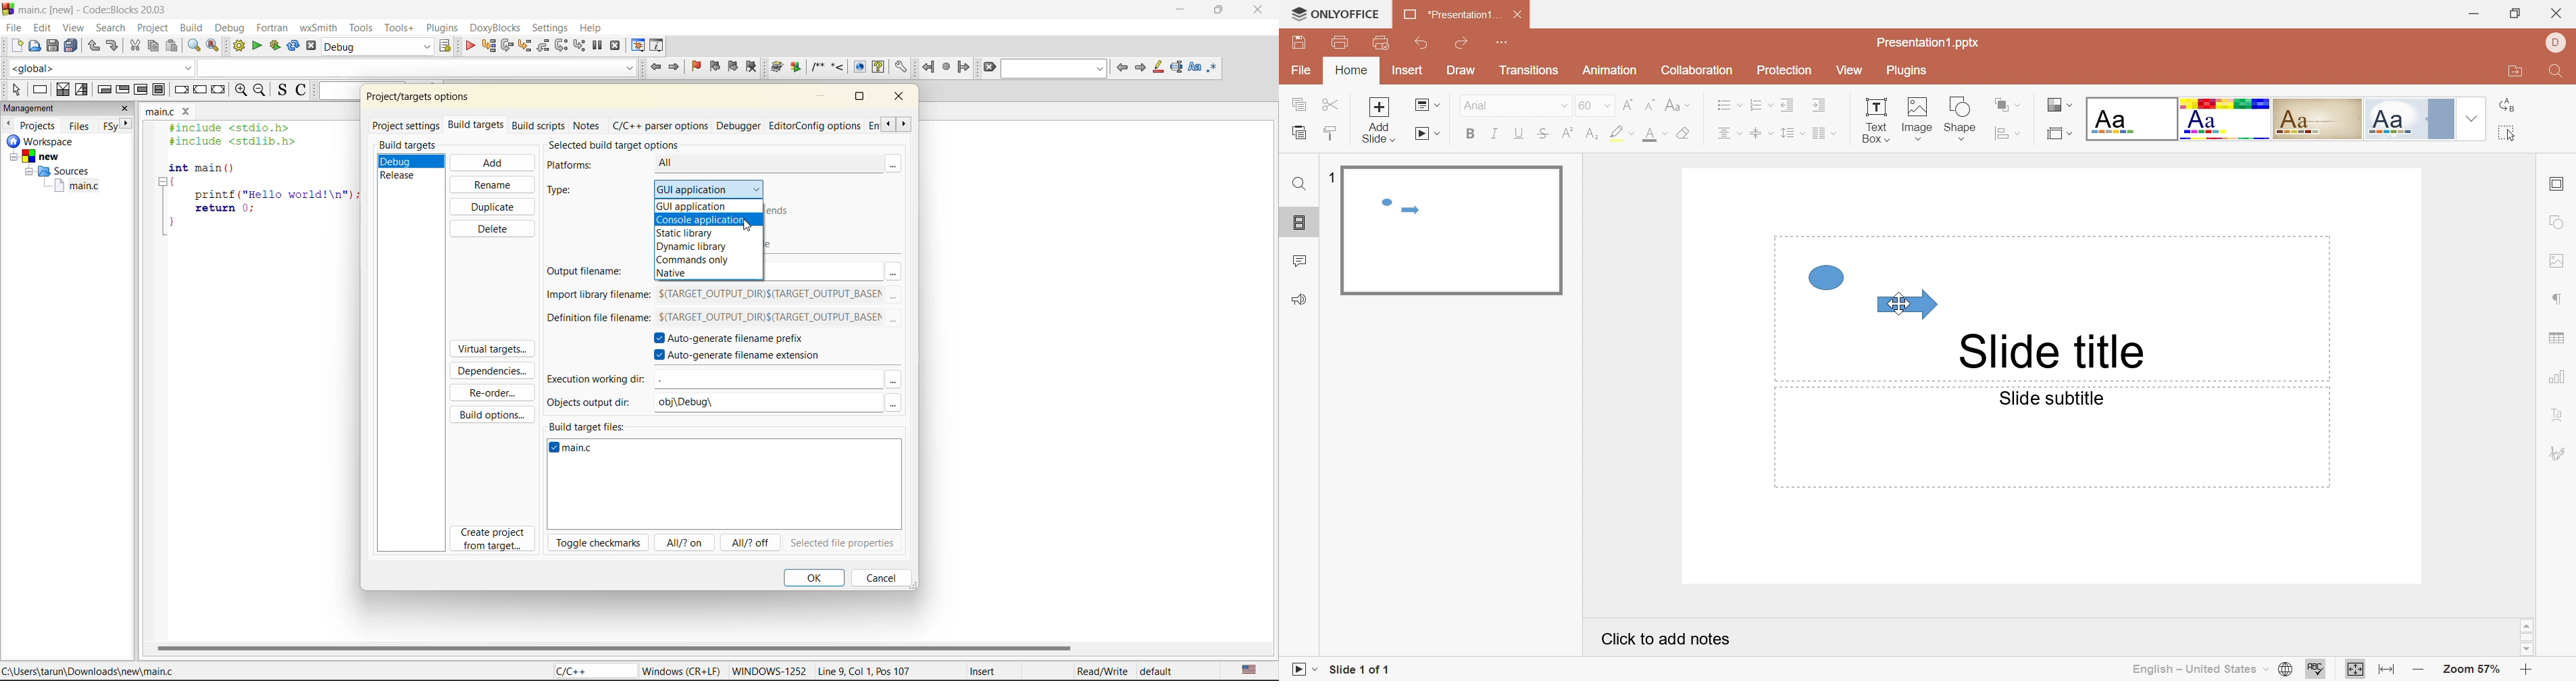 This screenshot has height=700, width=2576. What do you see at coordinates (2408, 119) in the screenshot?
I see `Official` at bounding box center [2408, 119].